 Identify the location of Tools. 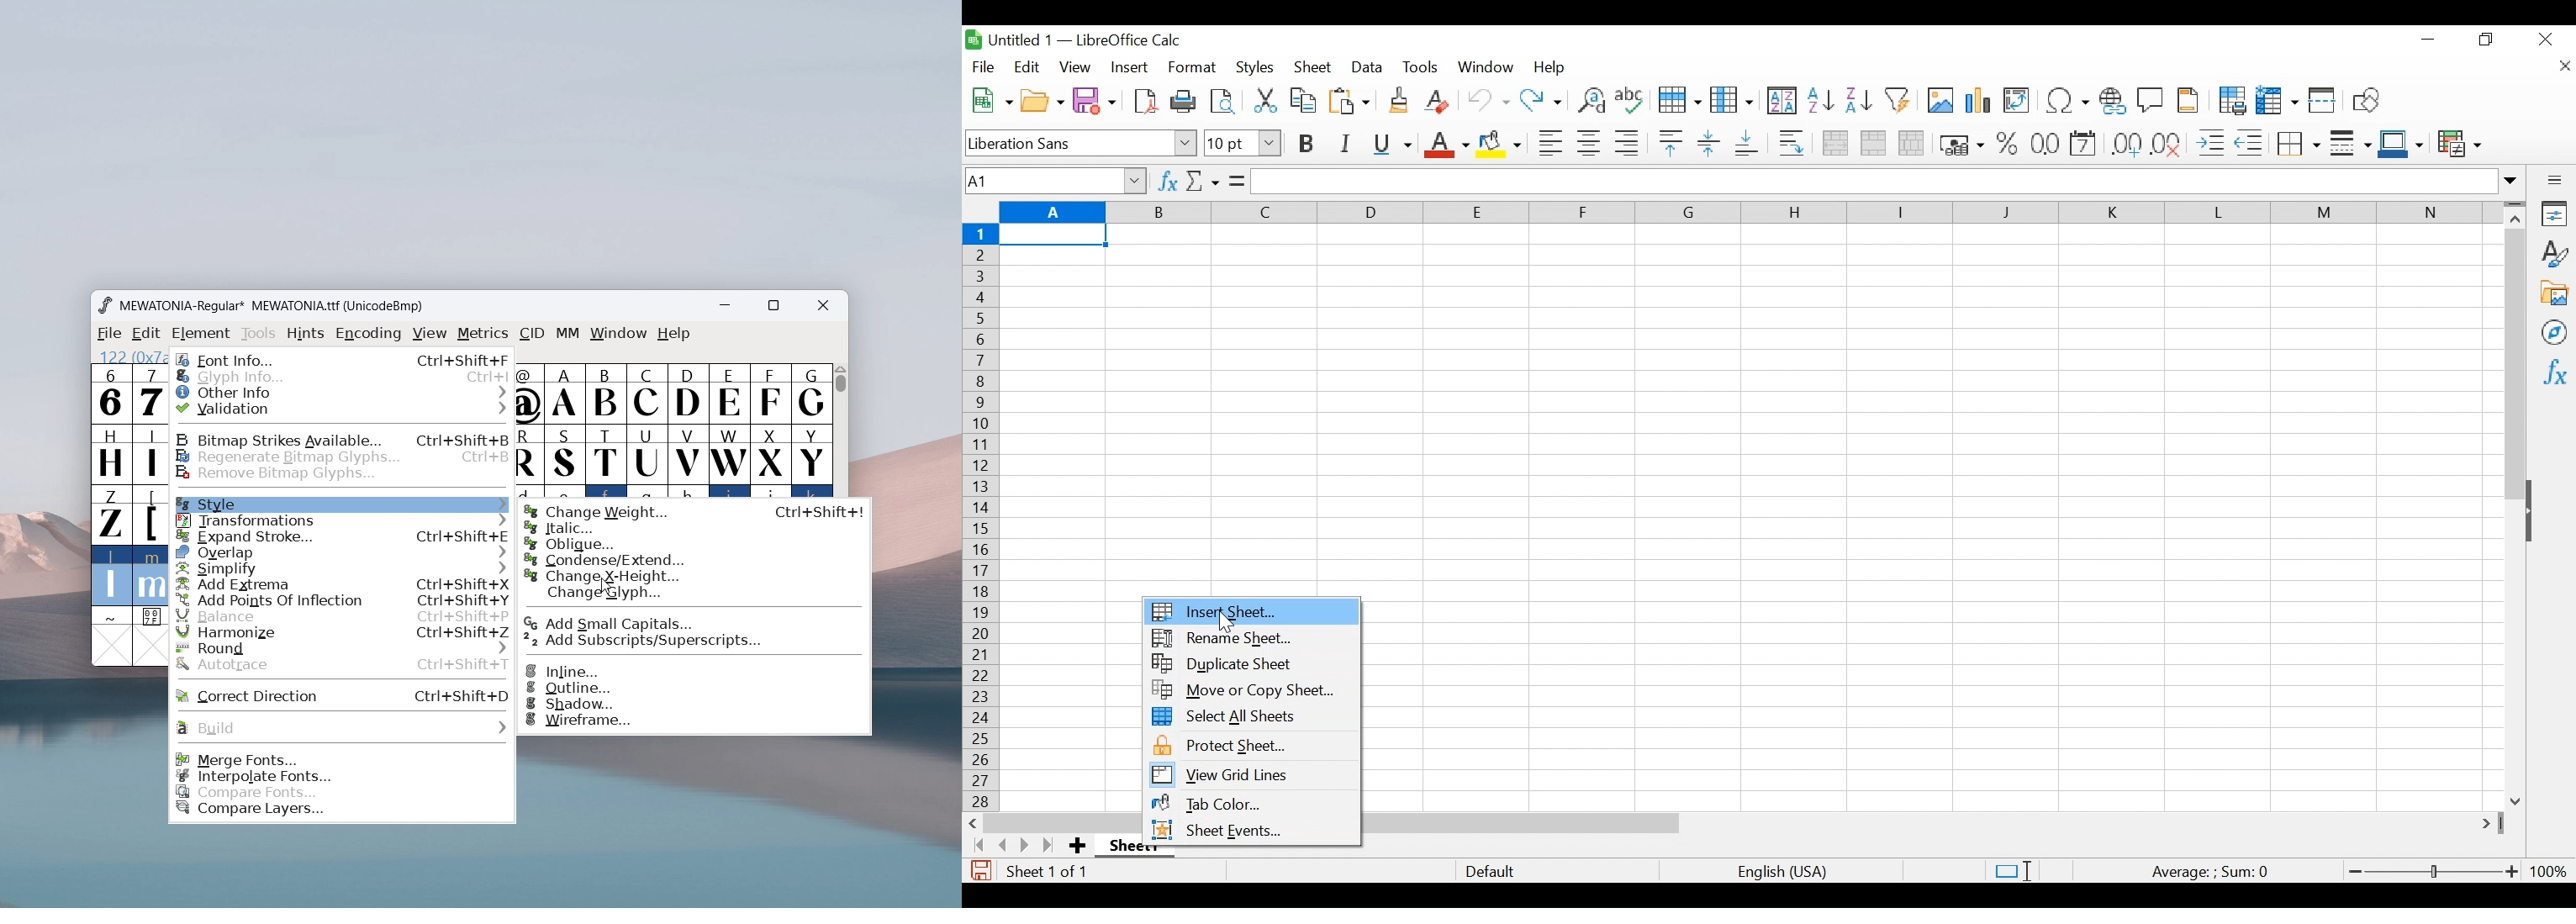
(1422, 67).